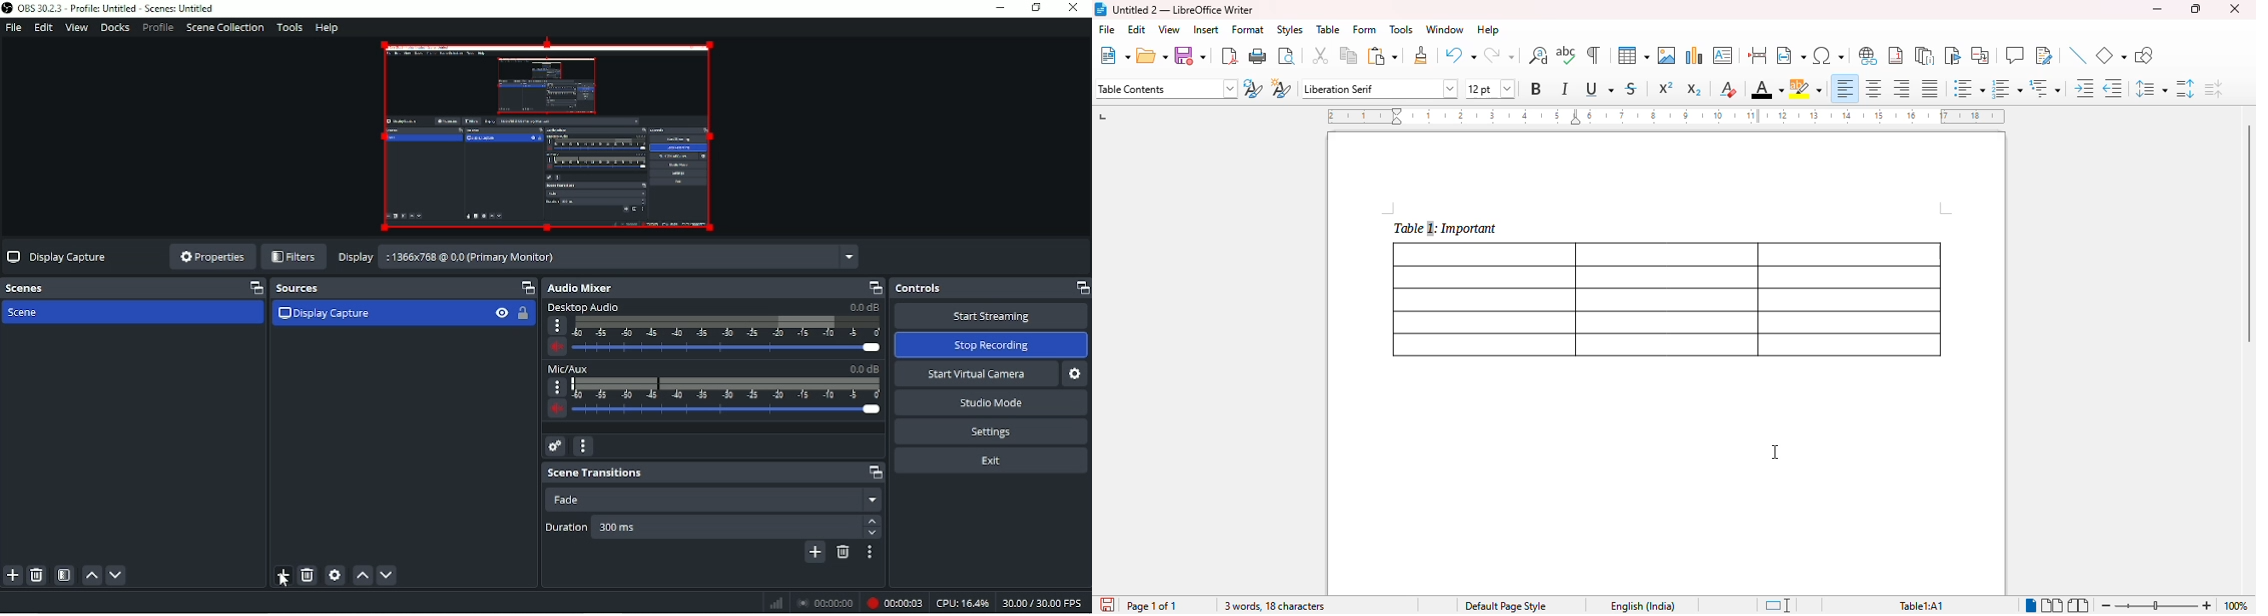 The height and width of the screenshot is (616, 2268). Describe the element at coordinates (991, 460) in the screenshot. I see `Exit` at that location.